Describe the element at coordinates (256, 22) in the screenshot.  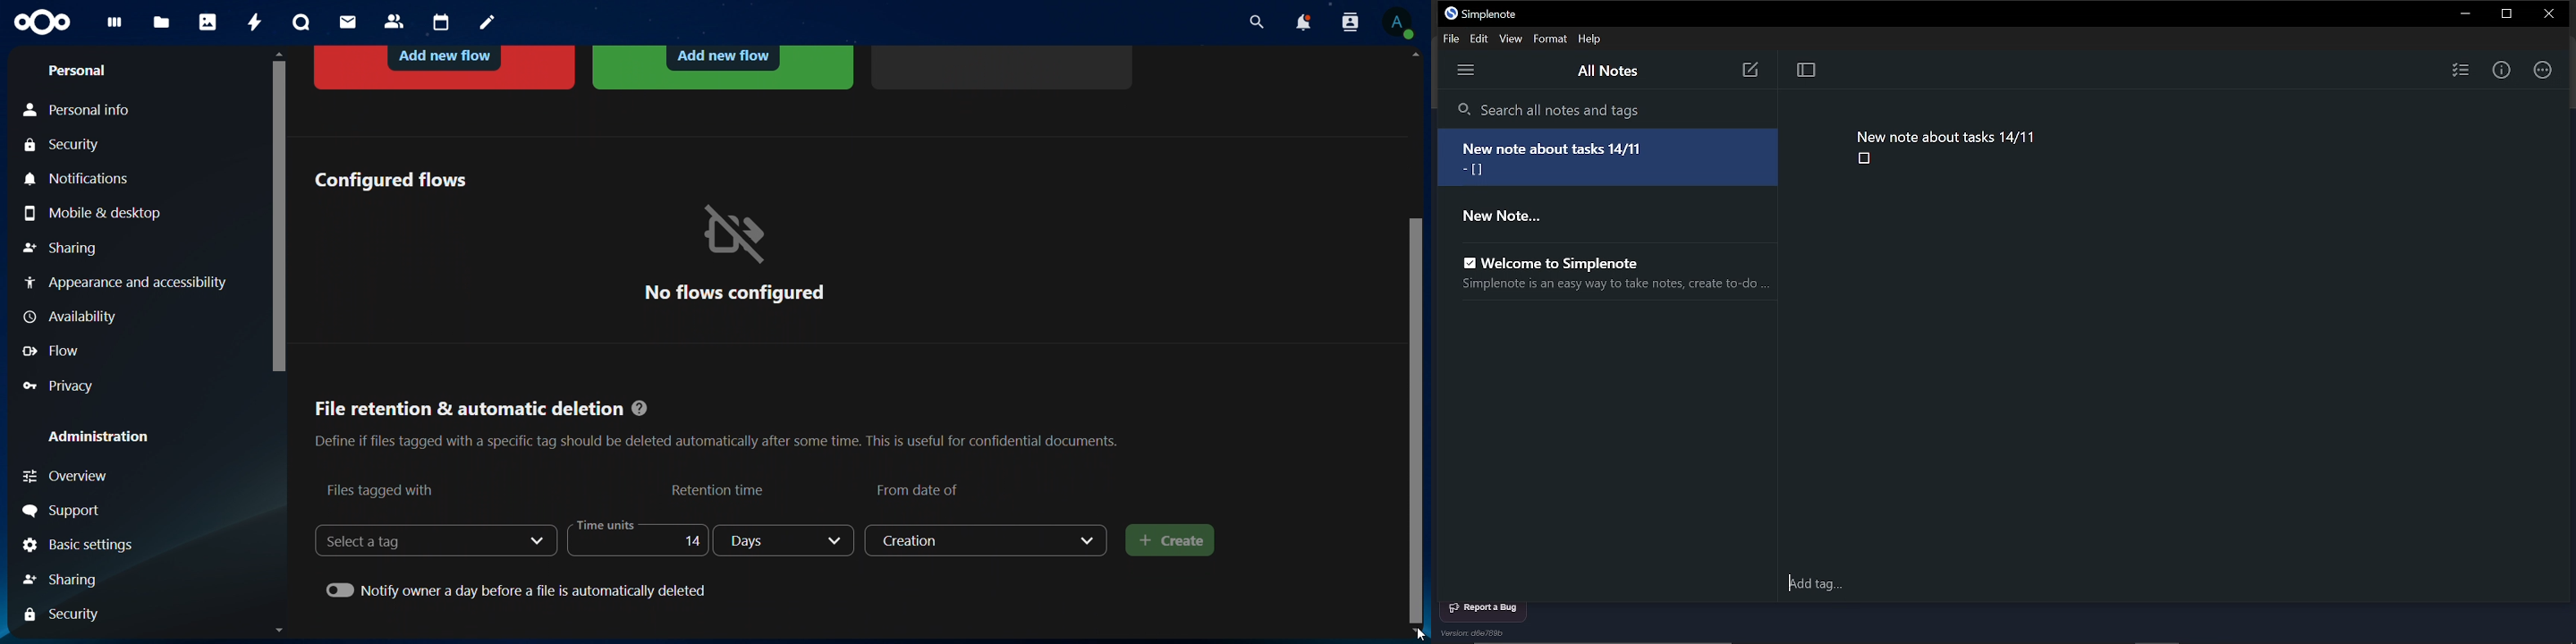
I see `activity` at that location.